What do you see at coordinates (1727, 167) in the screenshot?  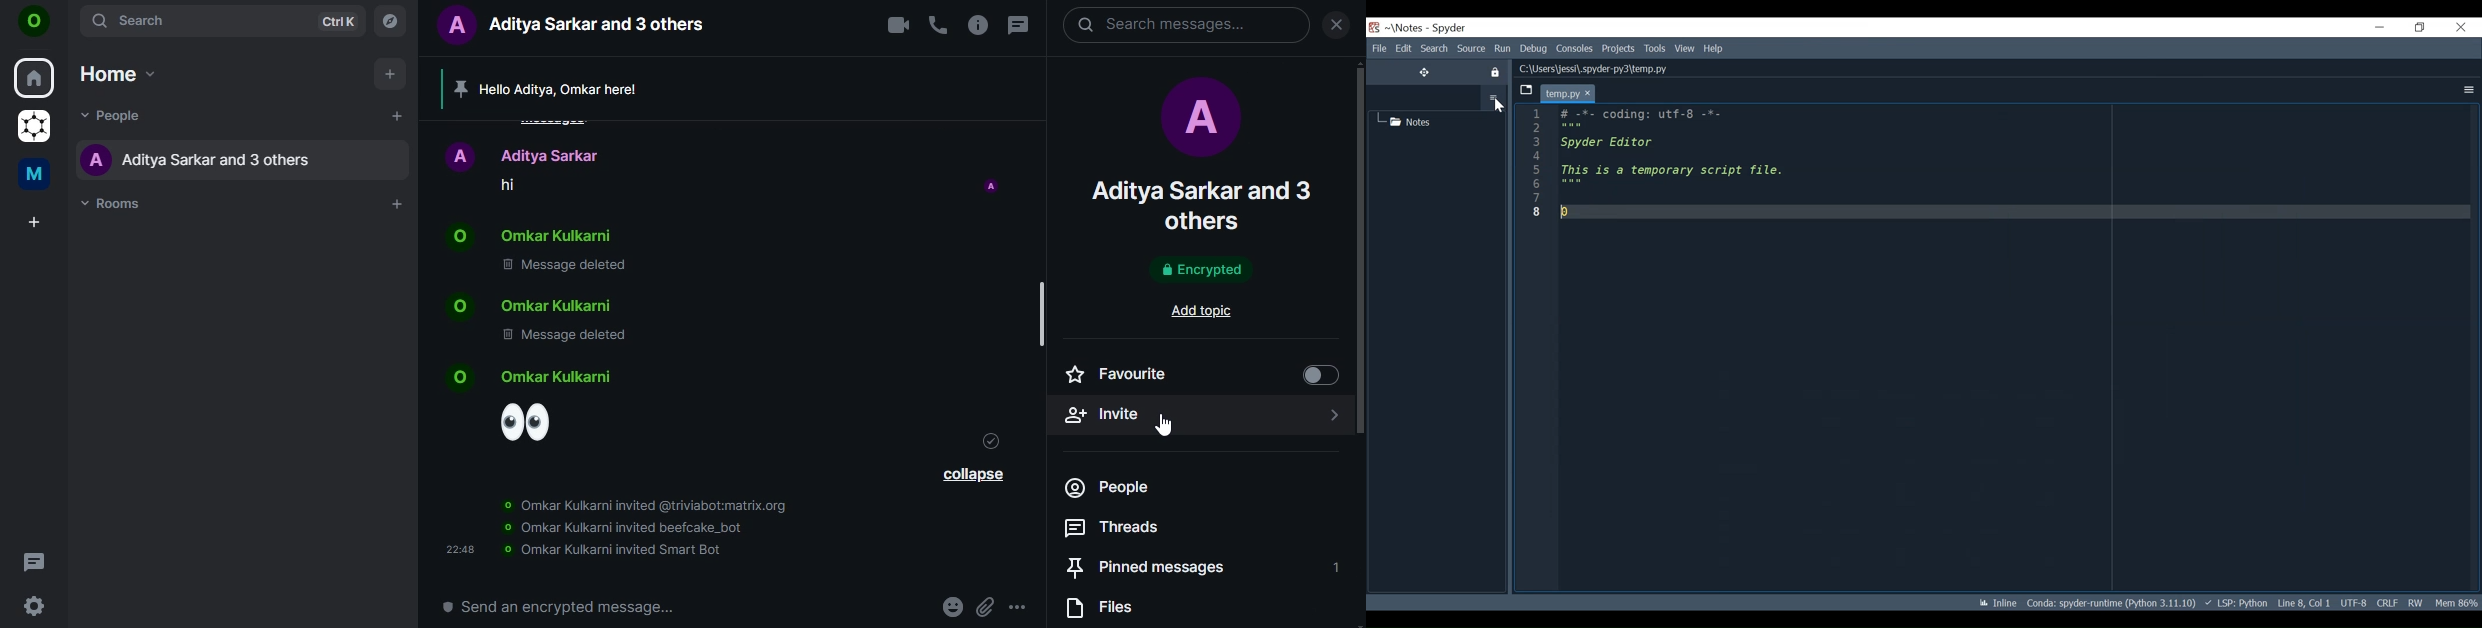 I see `# -*- coding: utf-8 -*-

Spyder Editor

This is a temporary script file.
p` at bounding box center [1727, 167].